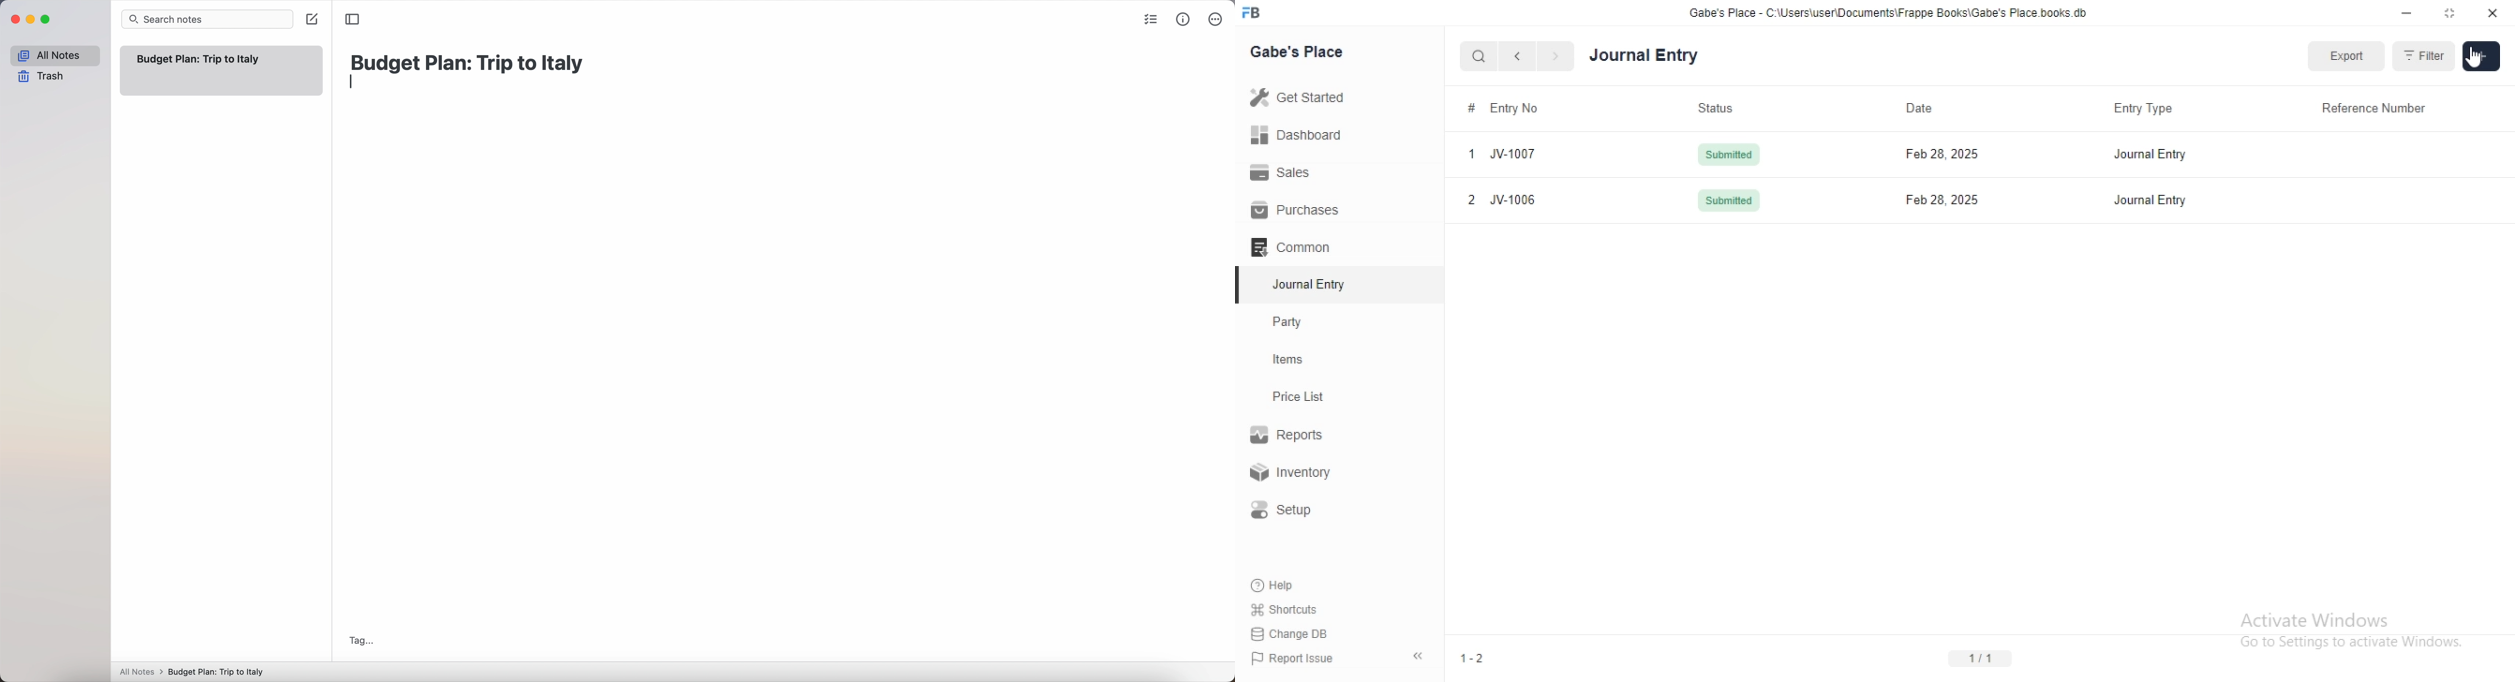 This screenshot has width=2520, height=700. I want to click on Party, so click(1292, 322).